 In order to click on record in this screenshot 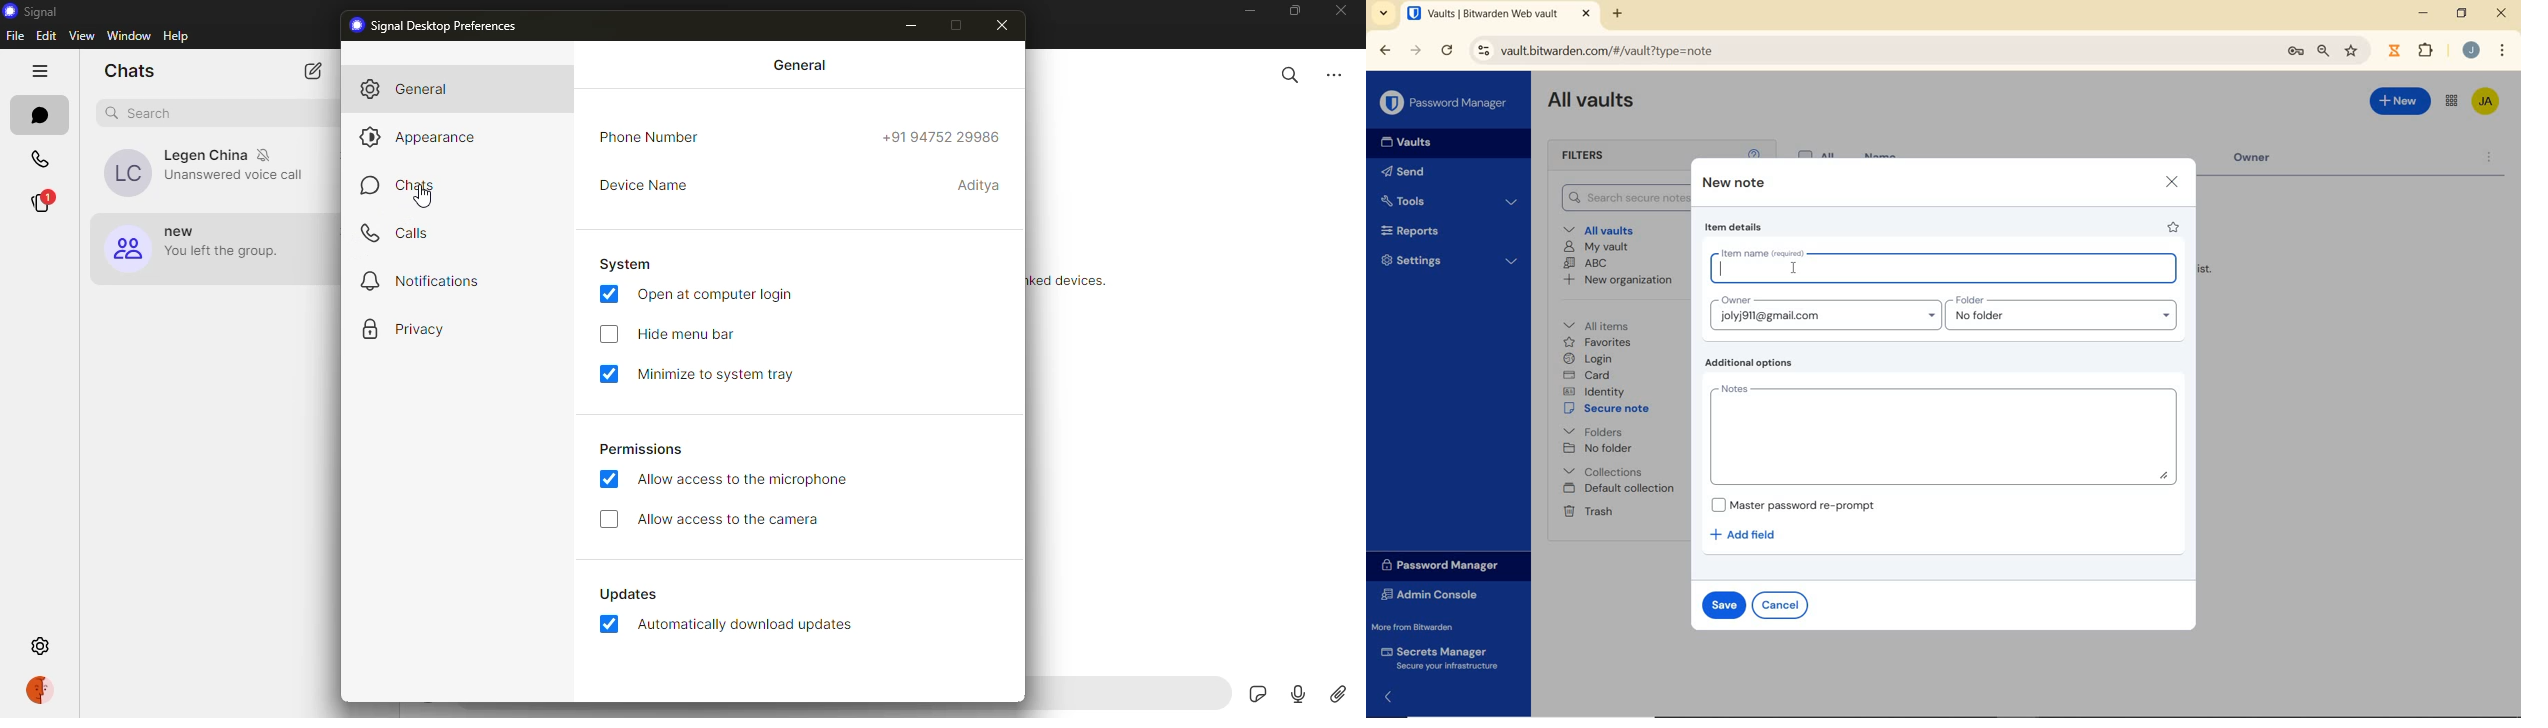, I will do `click(1298, 697)`.